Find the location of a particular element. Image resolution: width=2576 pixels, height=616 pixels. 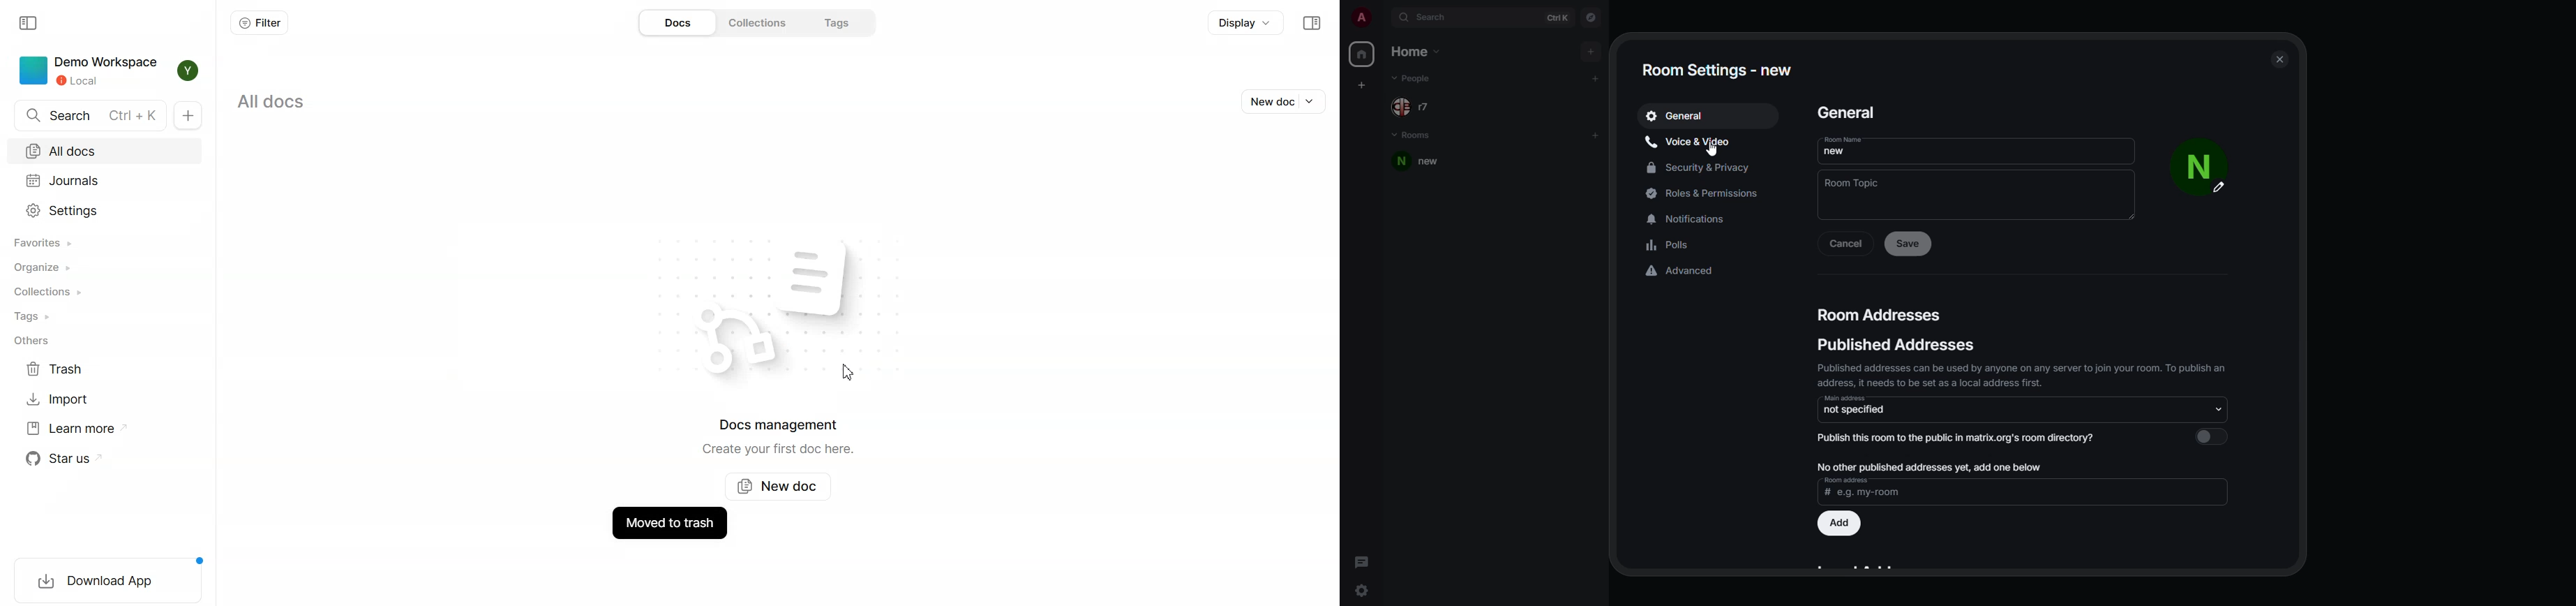

general is located at coordinates (1680, 116).